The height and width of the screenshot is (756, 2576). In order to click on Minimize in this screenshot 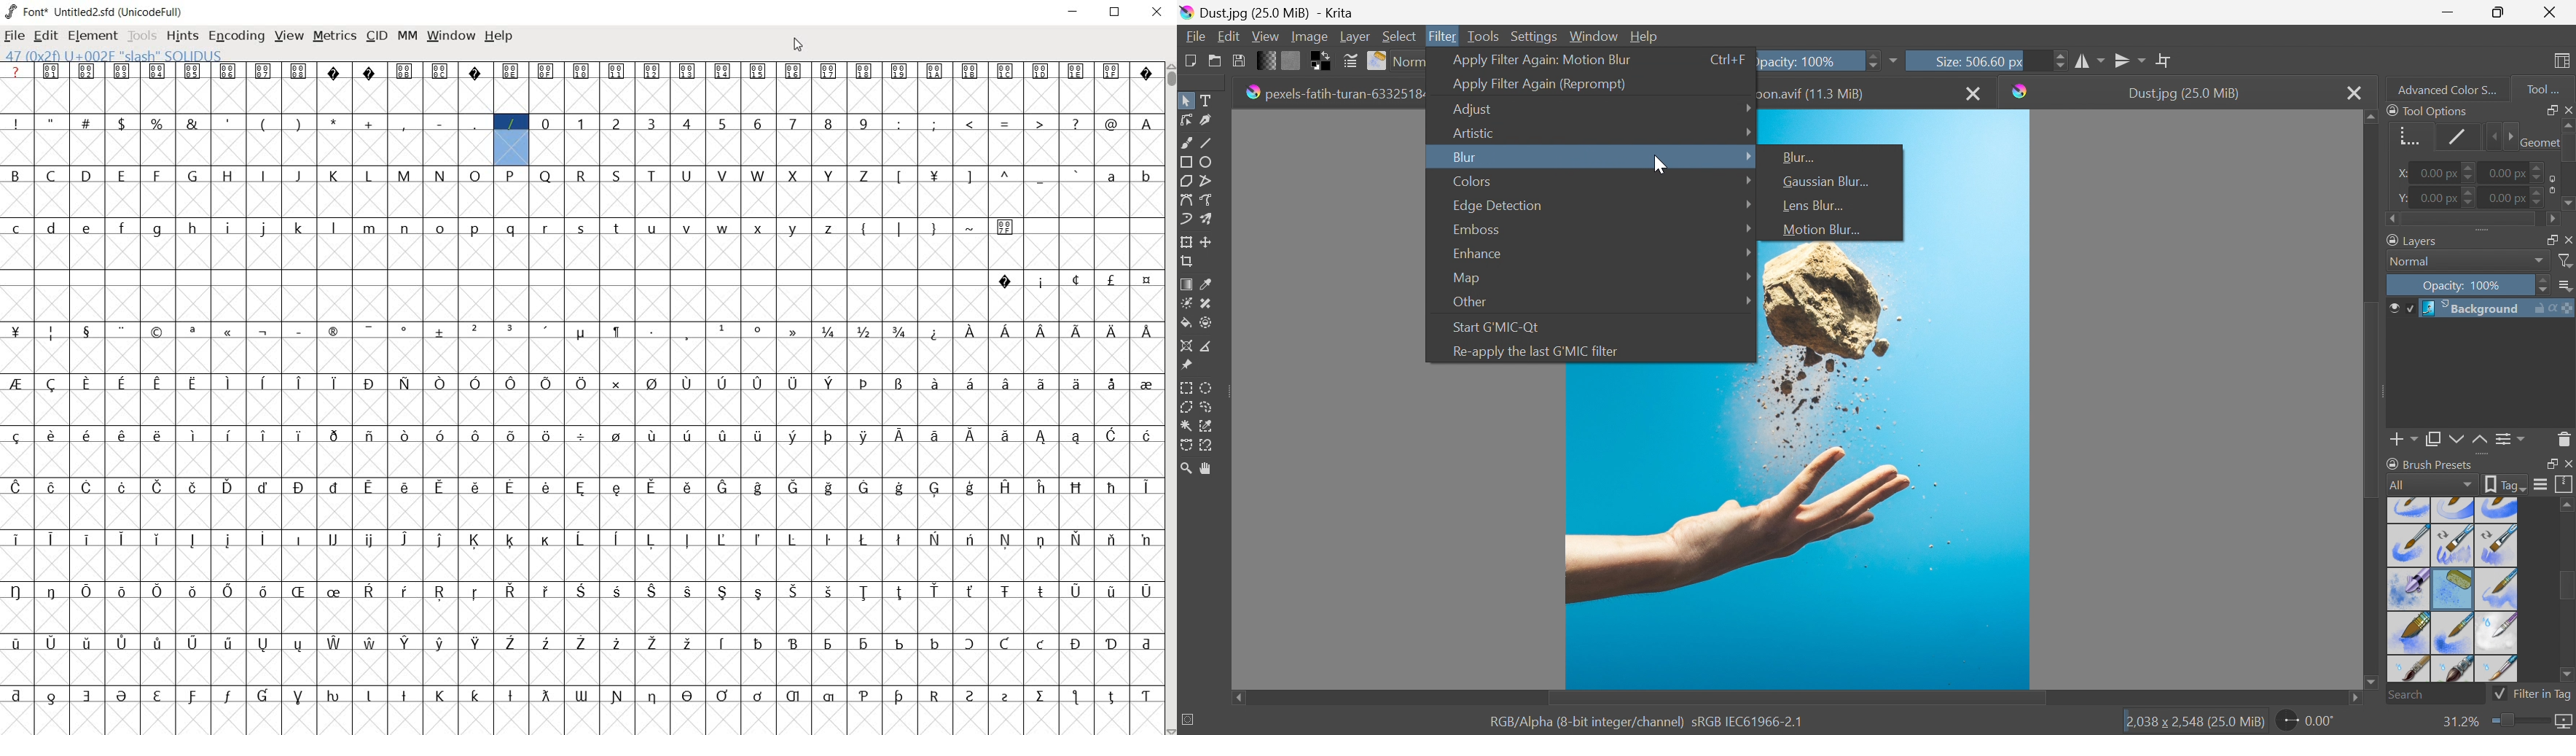, I will do `click(2447, 11)`.